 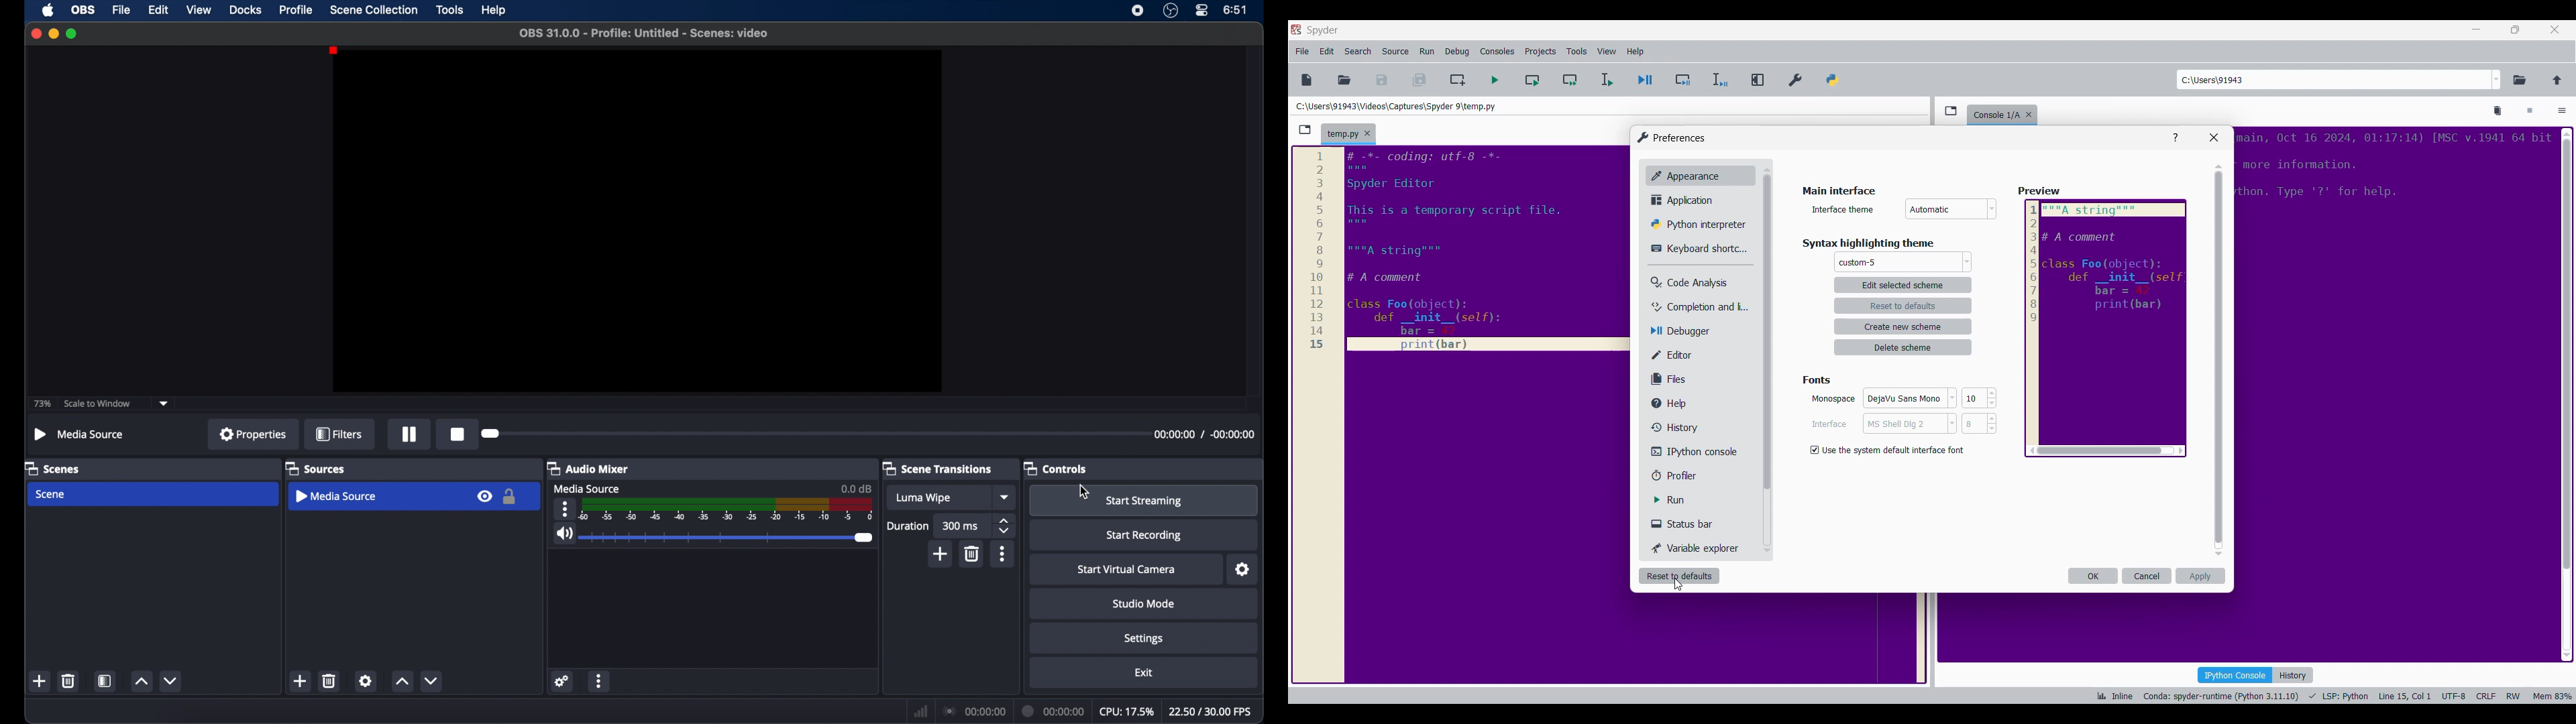 I want to click on Interface theme options, so click(x=1951, y=209).